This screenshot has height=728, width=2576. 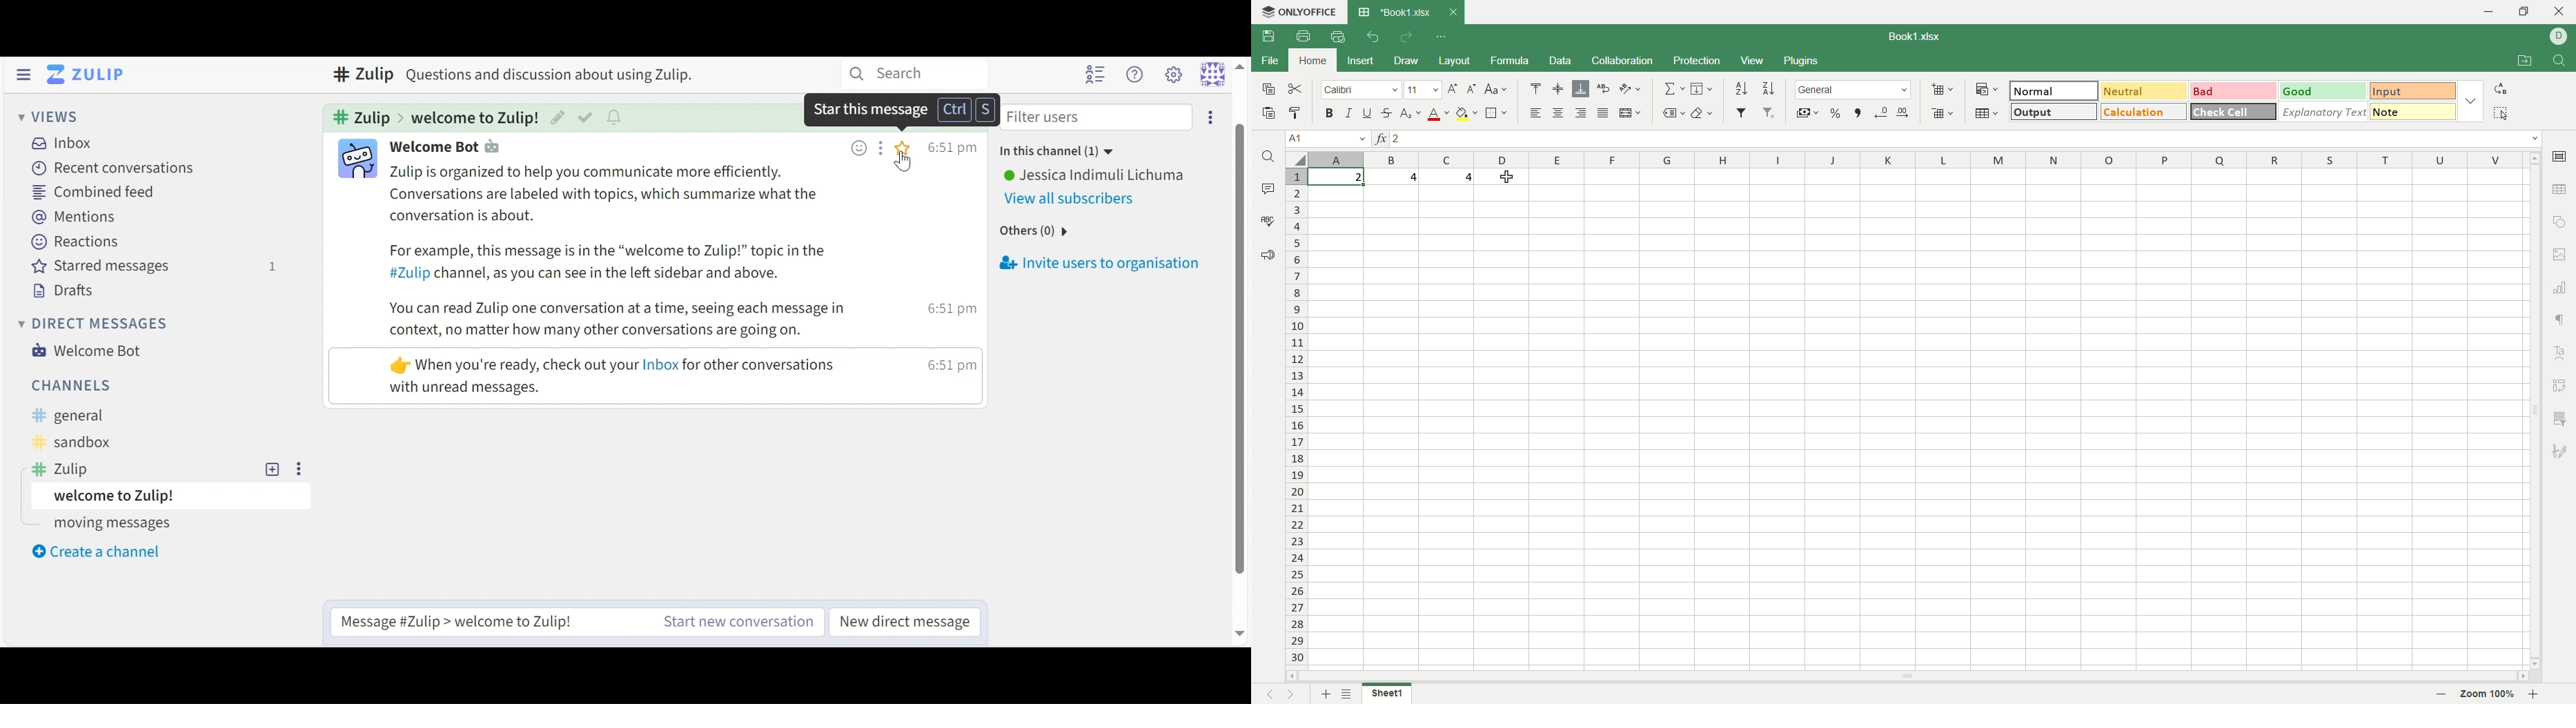 What do you see at coordinates (1270, 37) in the screenshot?
I see `save` at bounding box center [1270, 37].